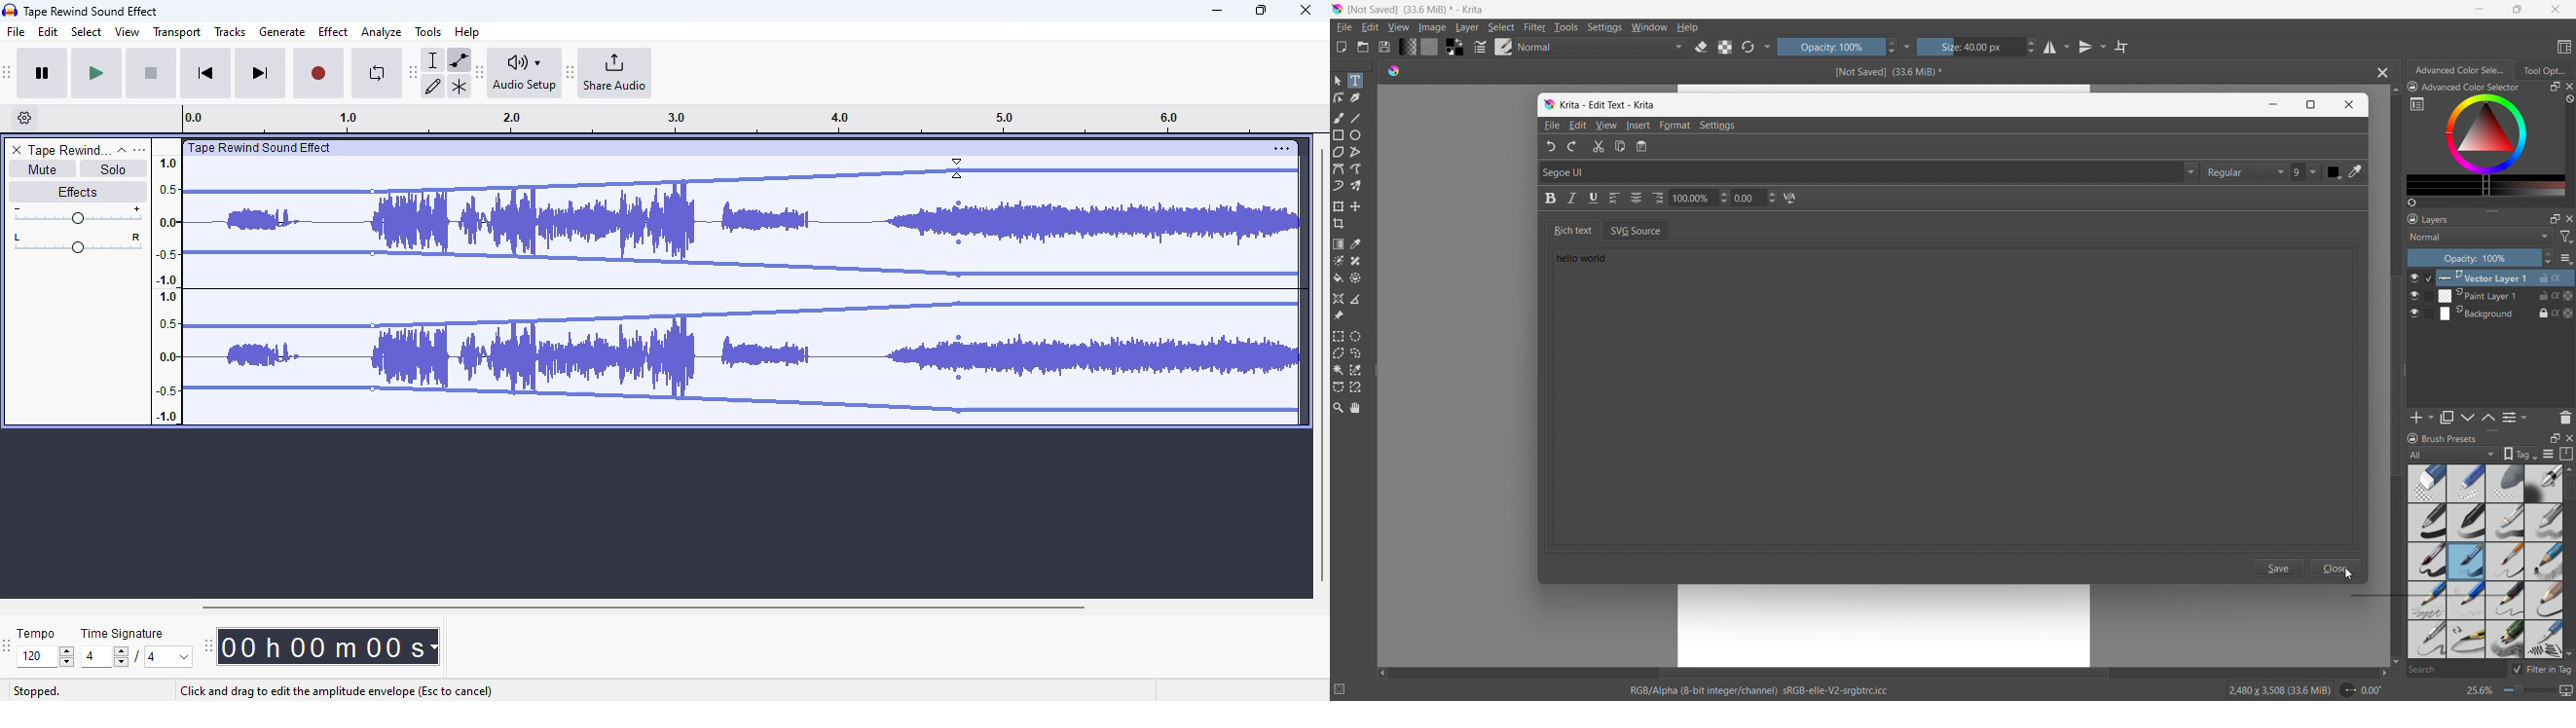 This screenshot has width=2576, height=728. Describe the element at coordinates (1355, 370) in the screenshot. I see `same color selection tool` at that location.